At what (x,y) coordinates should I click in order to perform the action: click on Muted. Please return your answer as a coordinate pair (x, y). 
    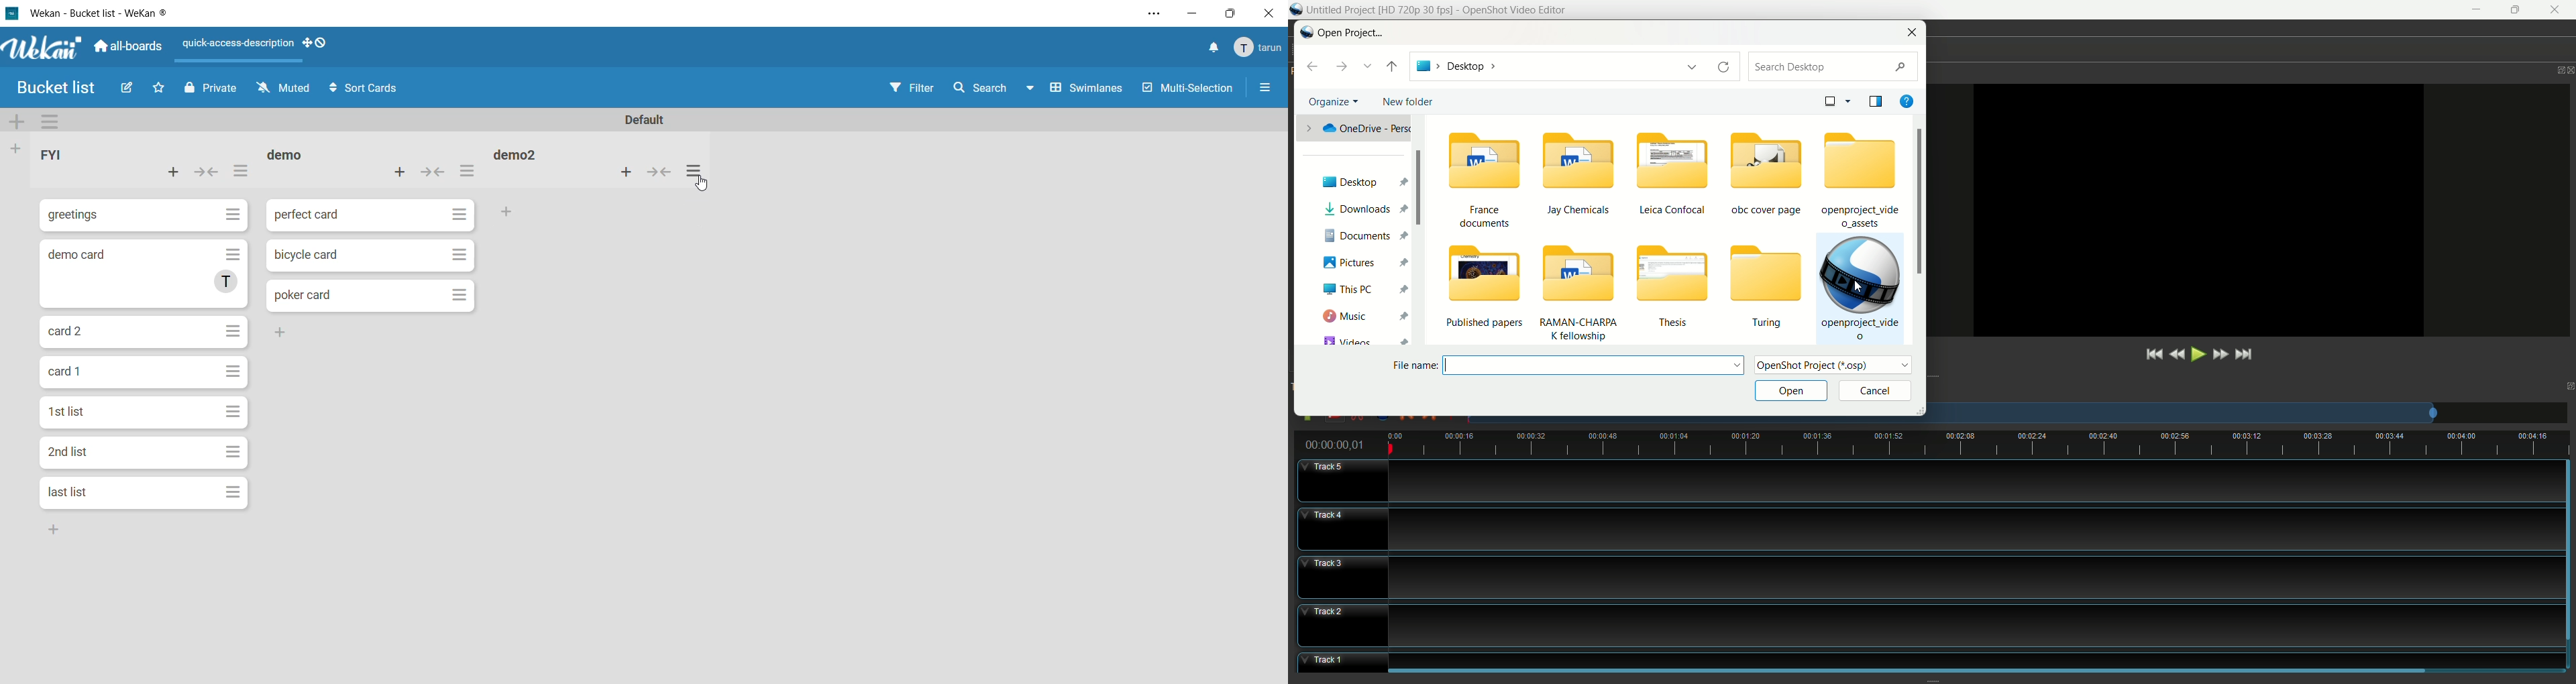
    Looking at the image, I should click on (280, 91).